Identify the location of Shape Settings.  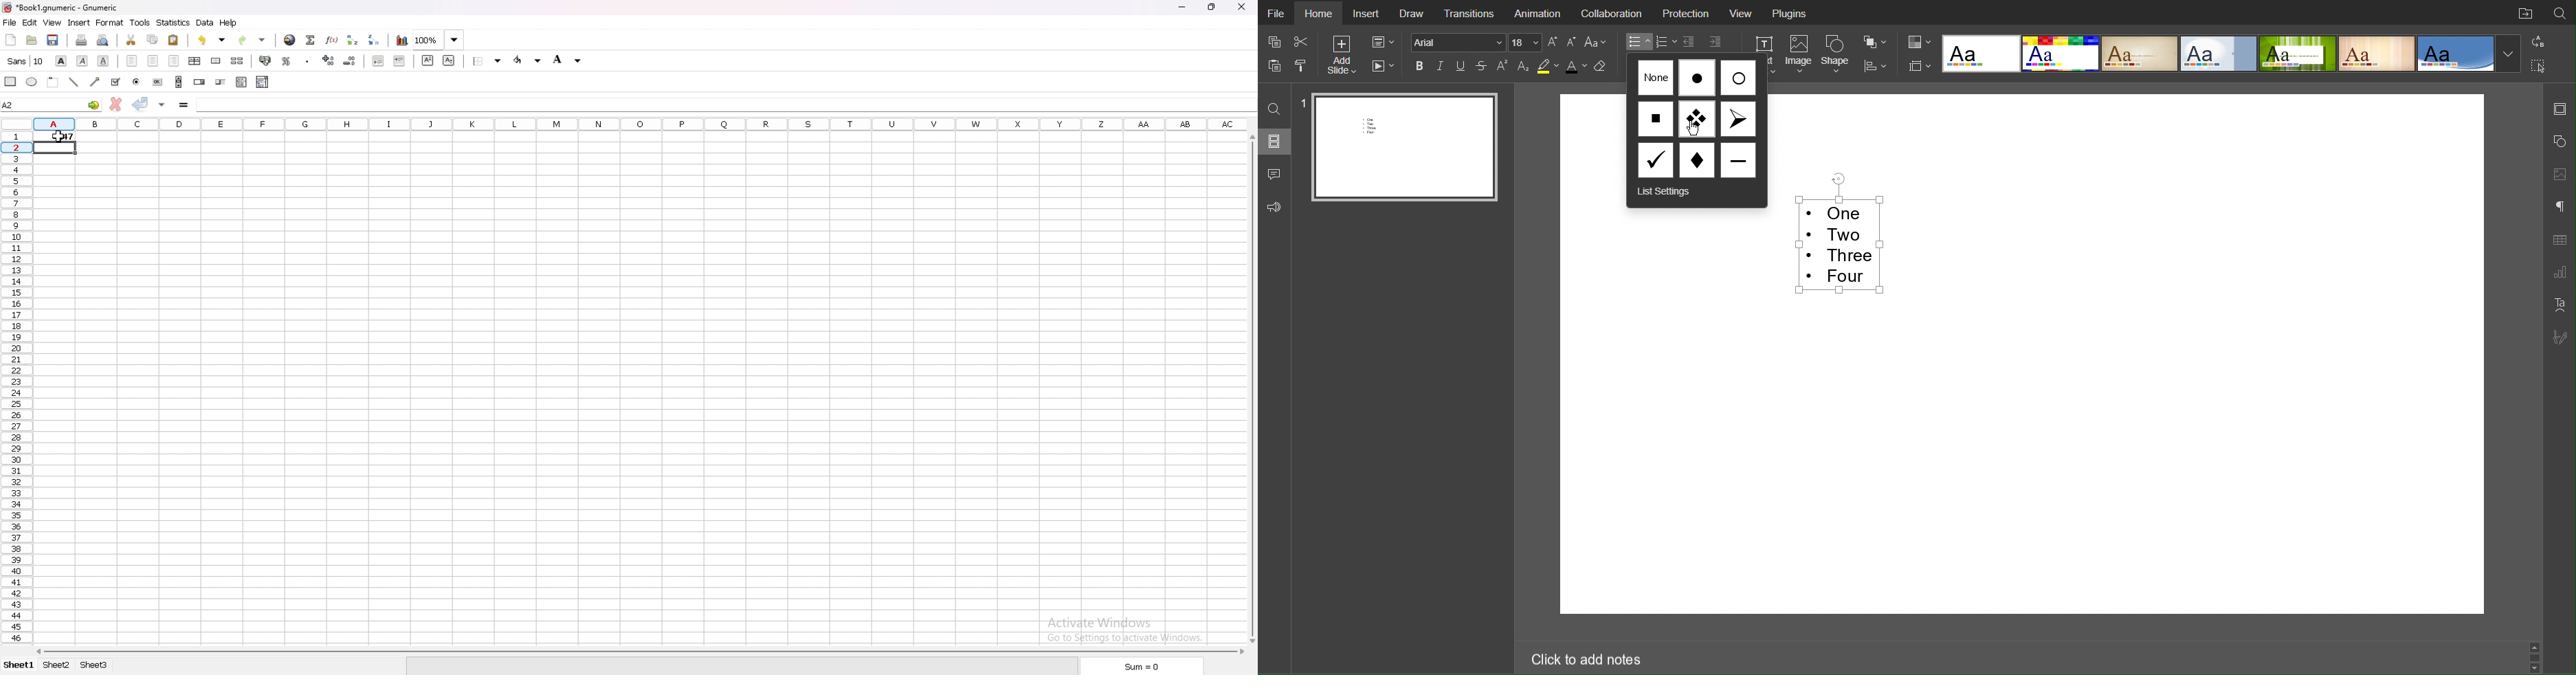
(2558, 141).